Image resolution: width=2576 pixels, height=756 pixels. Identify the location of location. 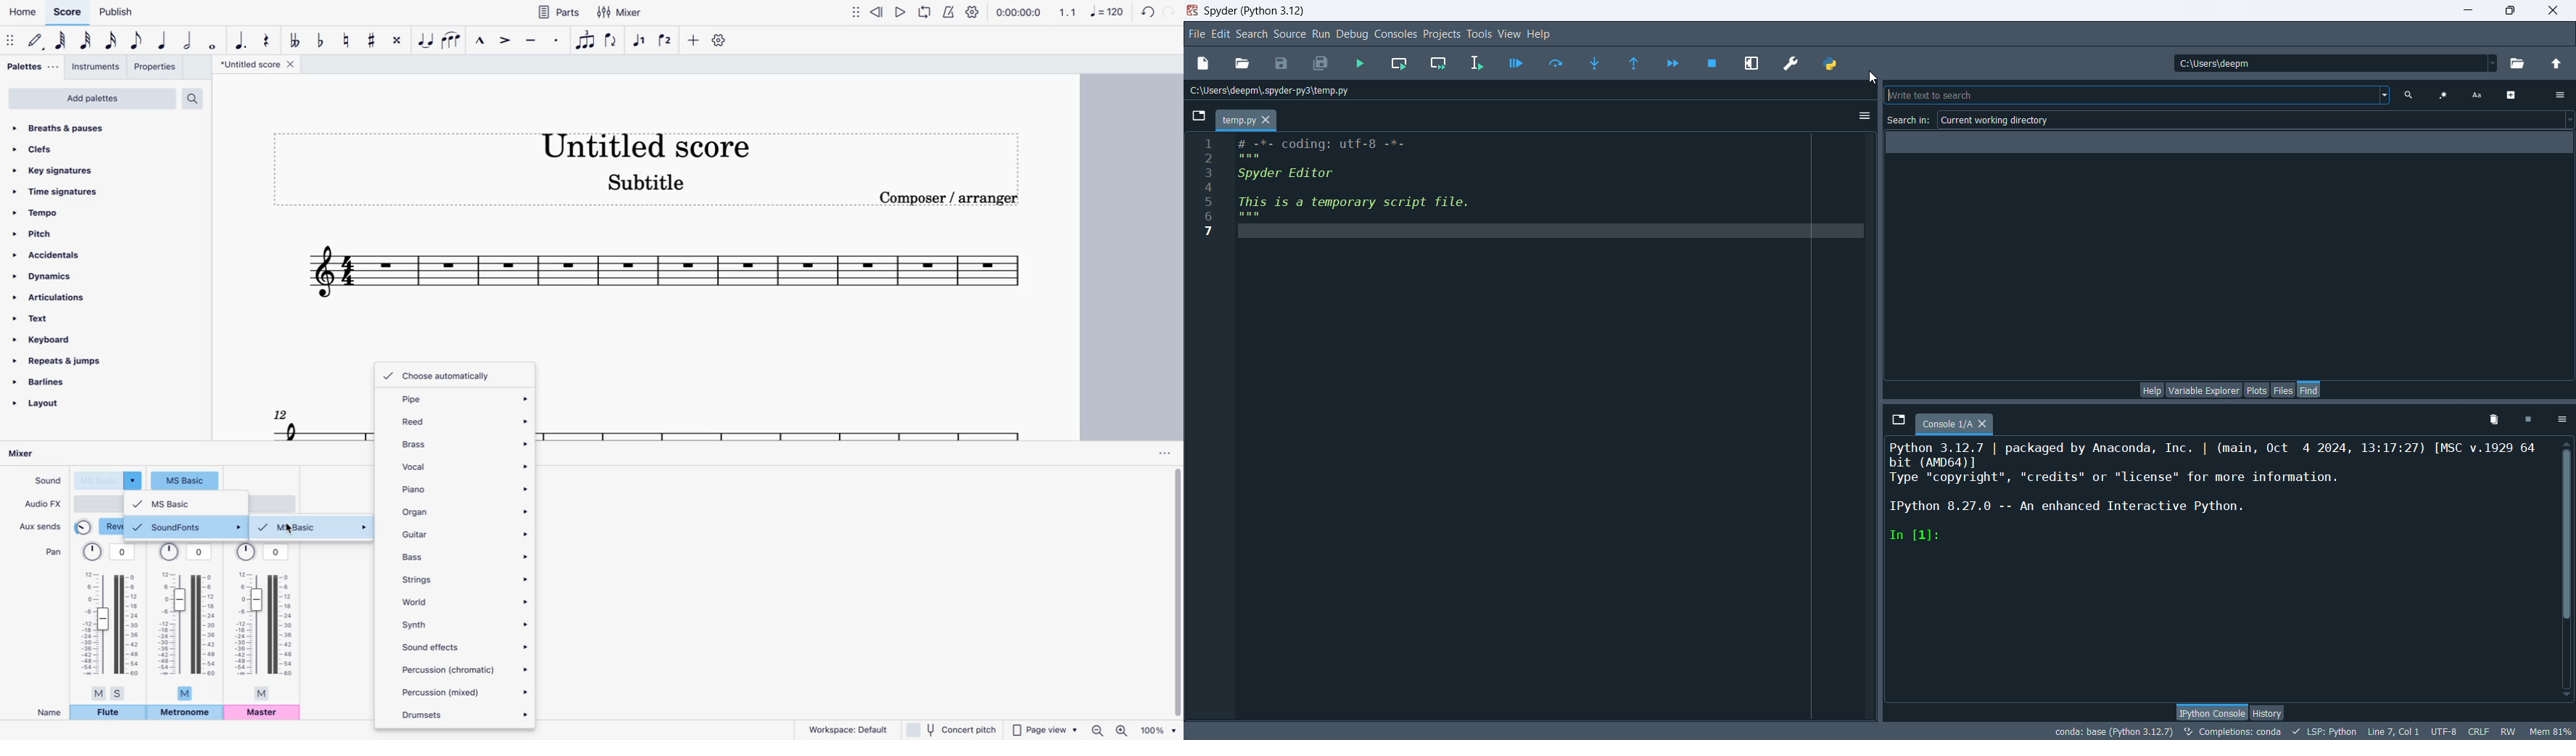
(1267, 90).